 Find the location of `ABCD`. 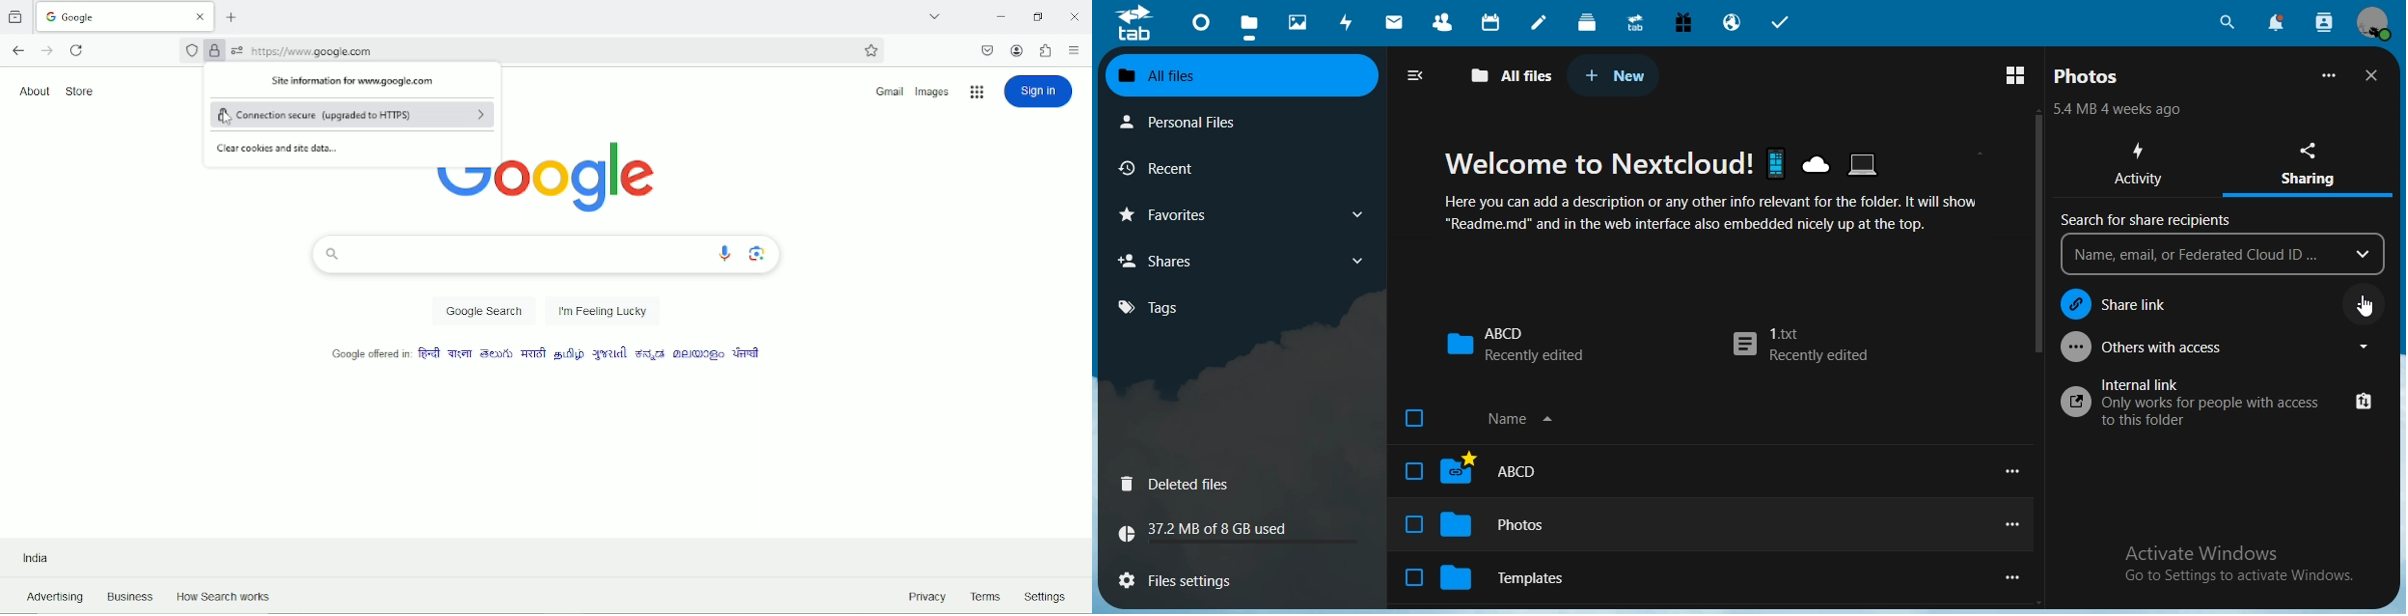

ABCD is located at coordinates (1502, 468).